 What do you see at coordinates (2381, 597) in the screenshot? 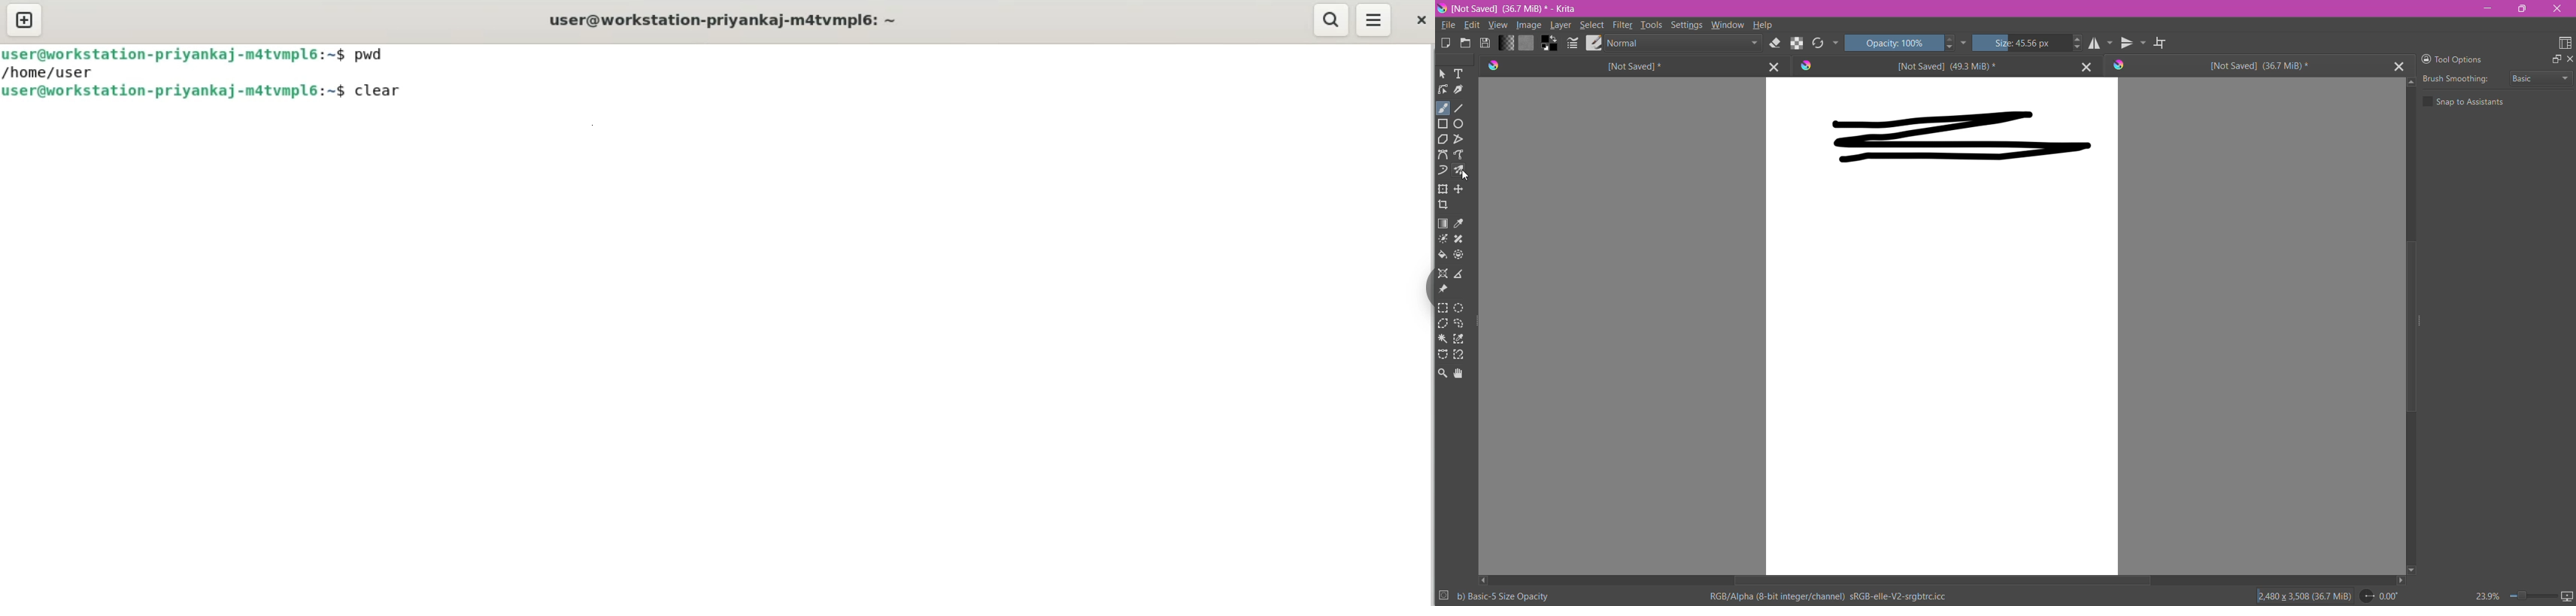
I see `Set Rotation Level` at bounding box center [2381, 597].